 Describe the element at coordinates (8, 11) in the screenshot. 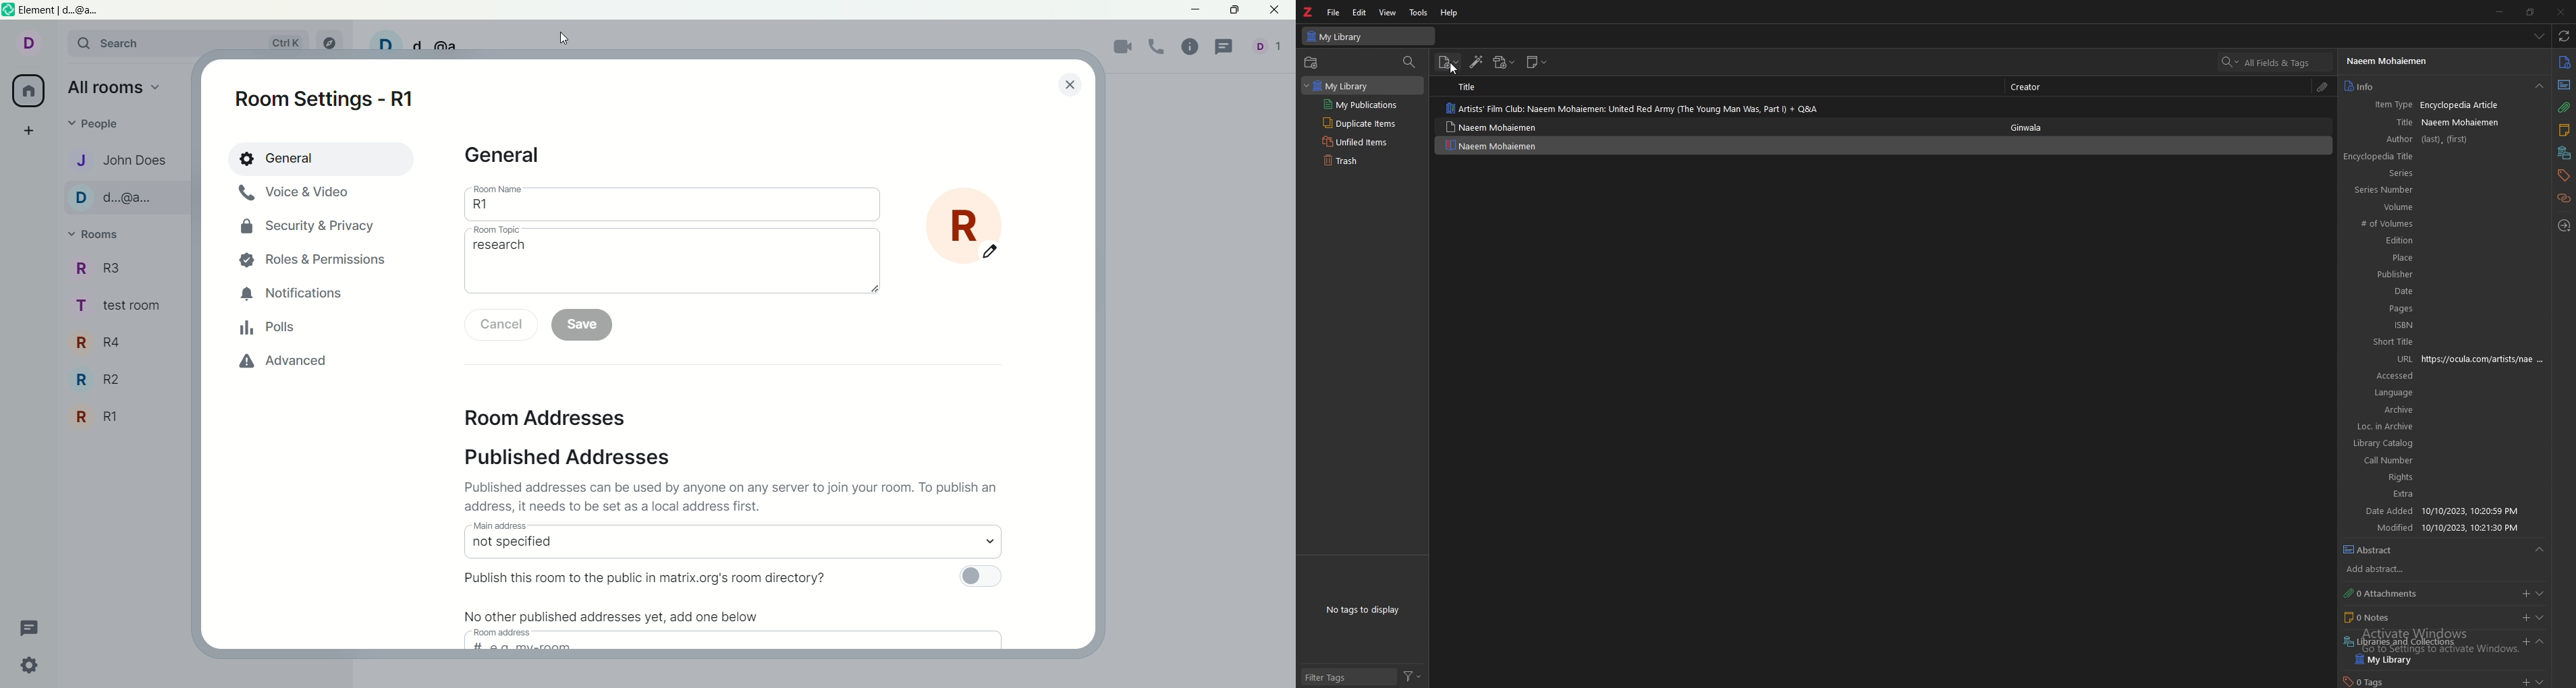

I see `element logo` at that location.